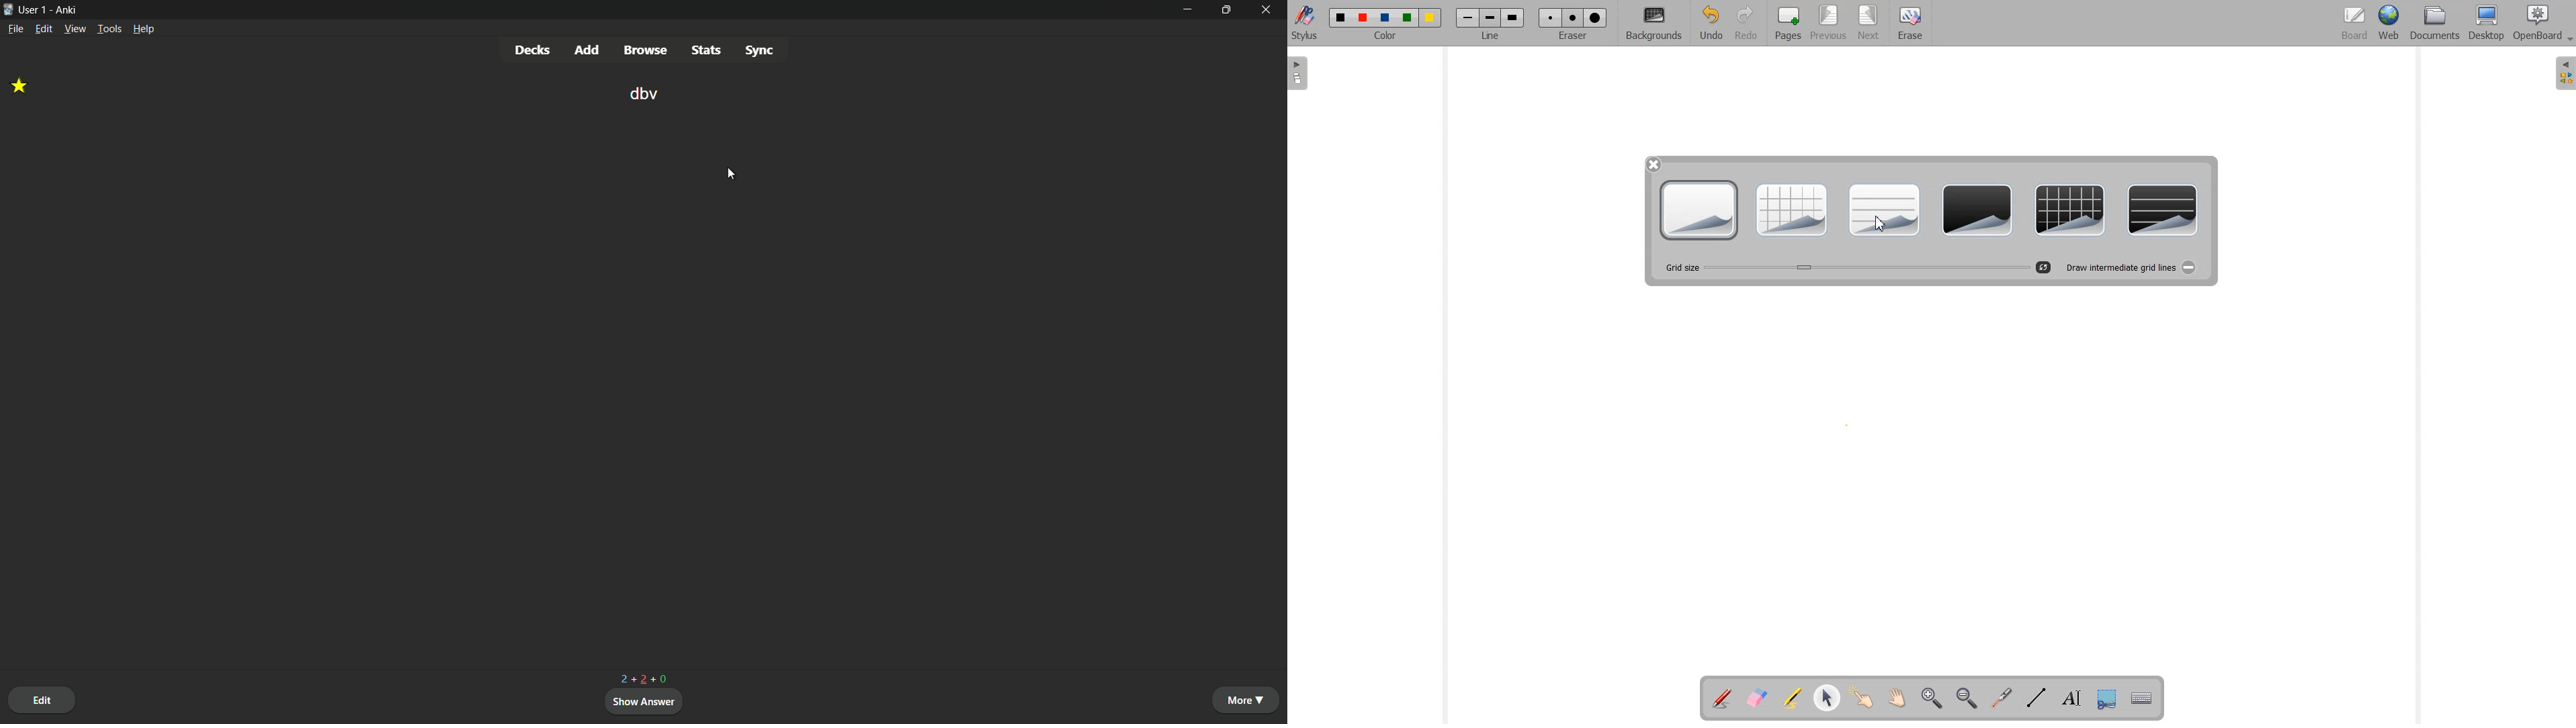 This screenshot has height=728, width=2576. What do you see at coordinates (1268, 10) in the screenshot?
I see `close app` at bounding box center [1268, 10].